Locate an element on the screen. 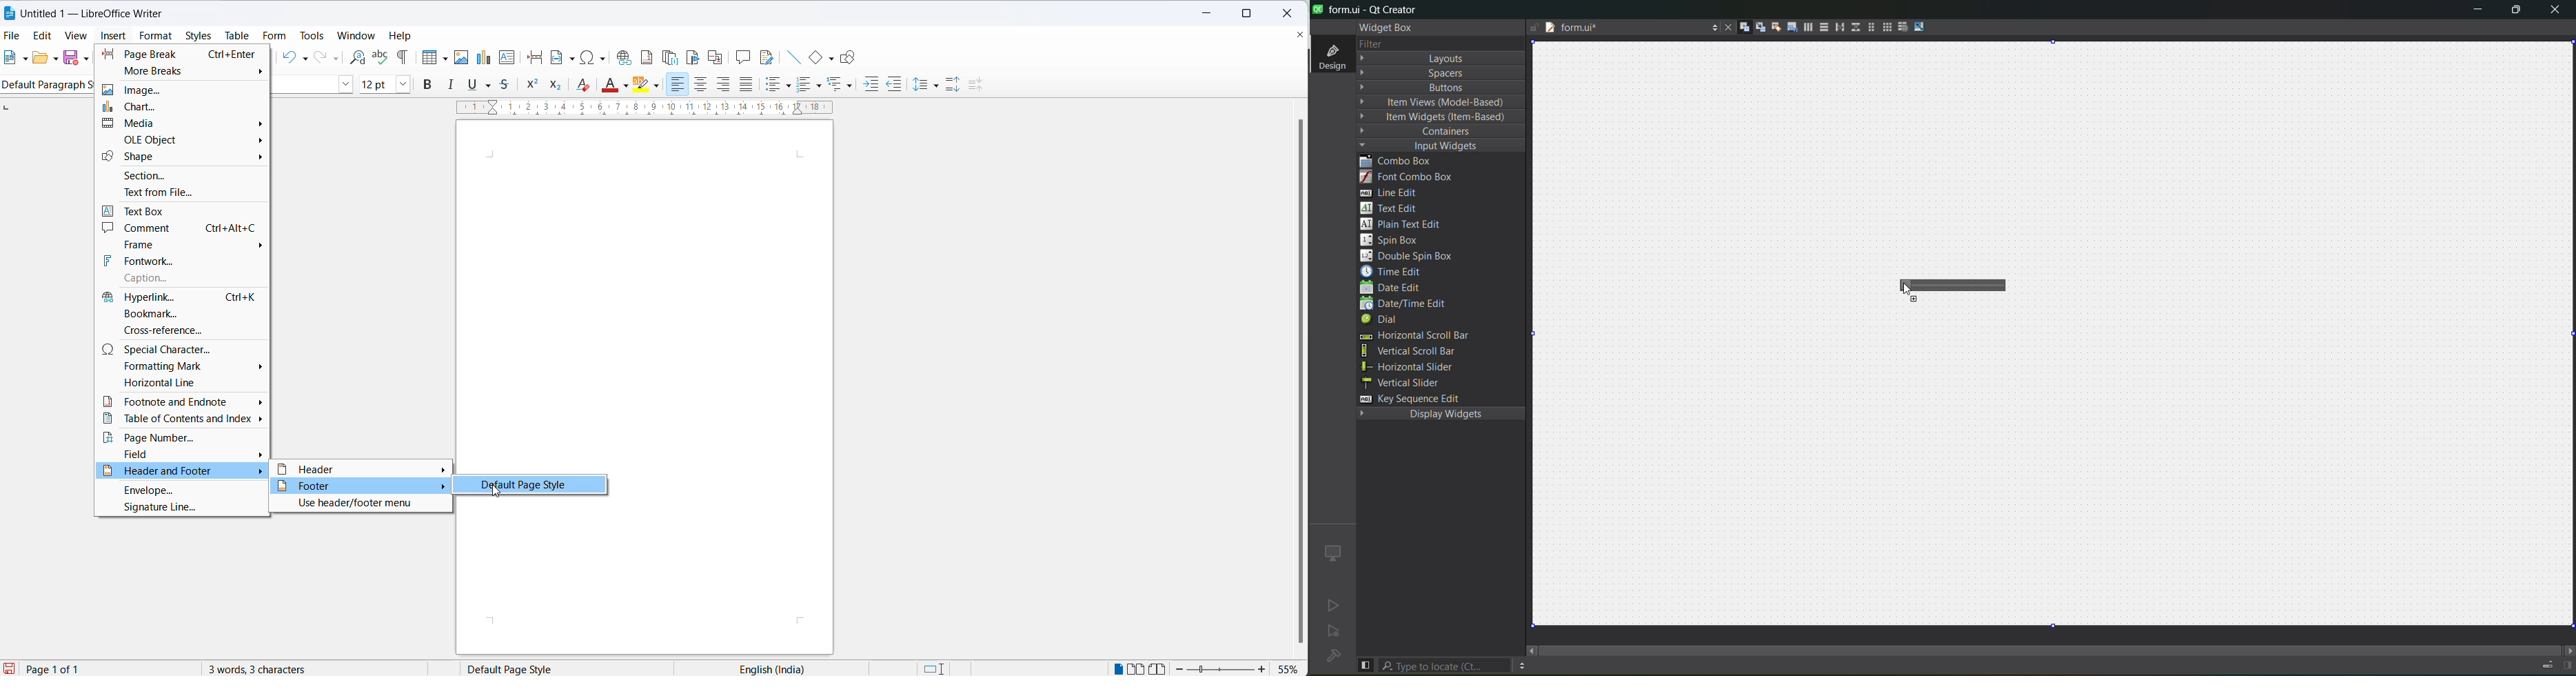  chart is located at coordinates (182, 107).